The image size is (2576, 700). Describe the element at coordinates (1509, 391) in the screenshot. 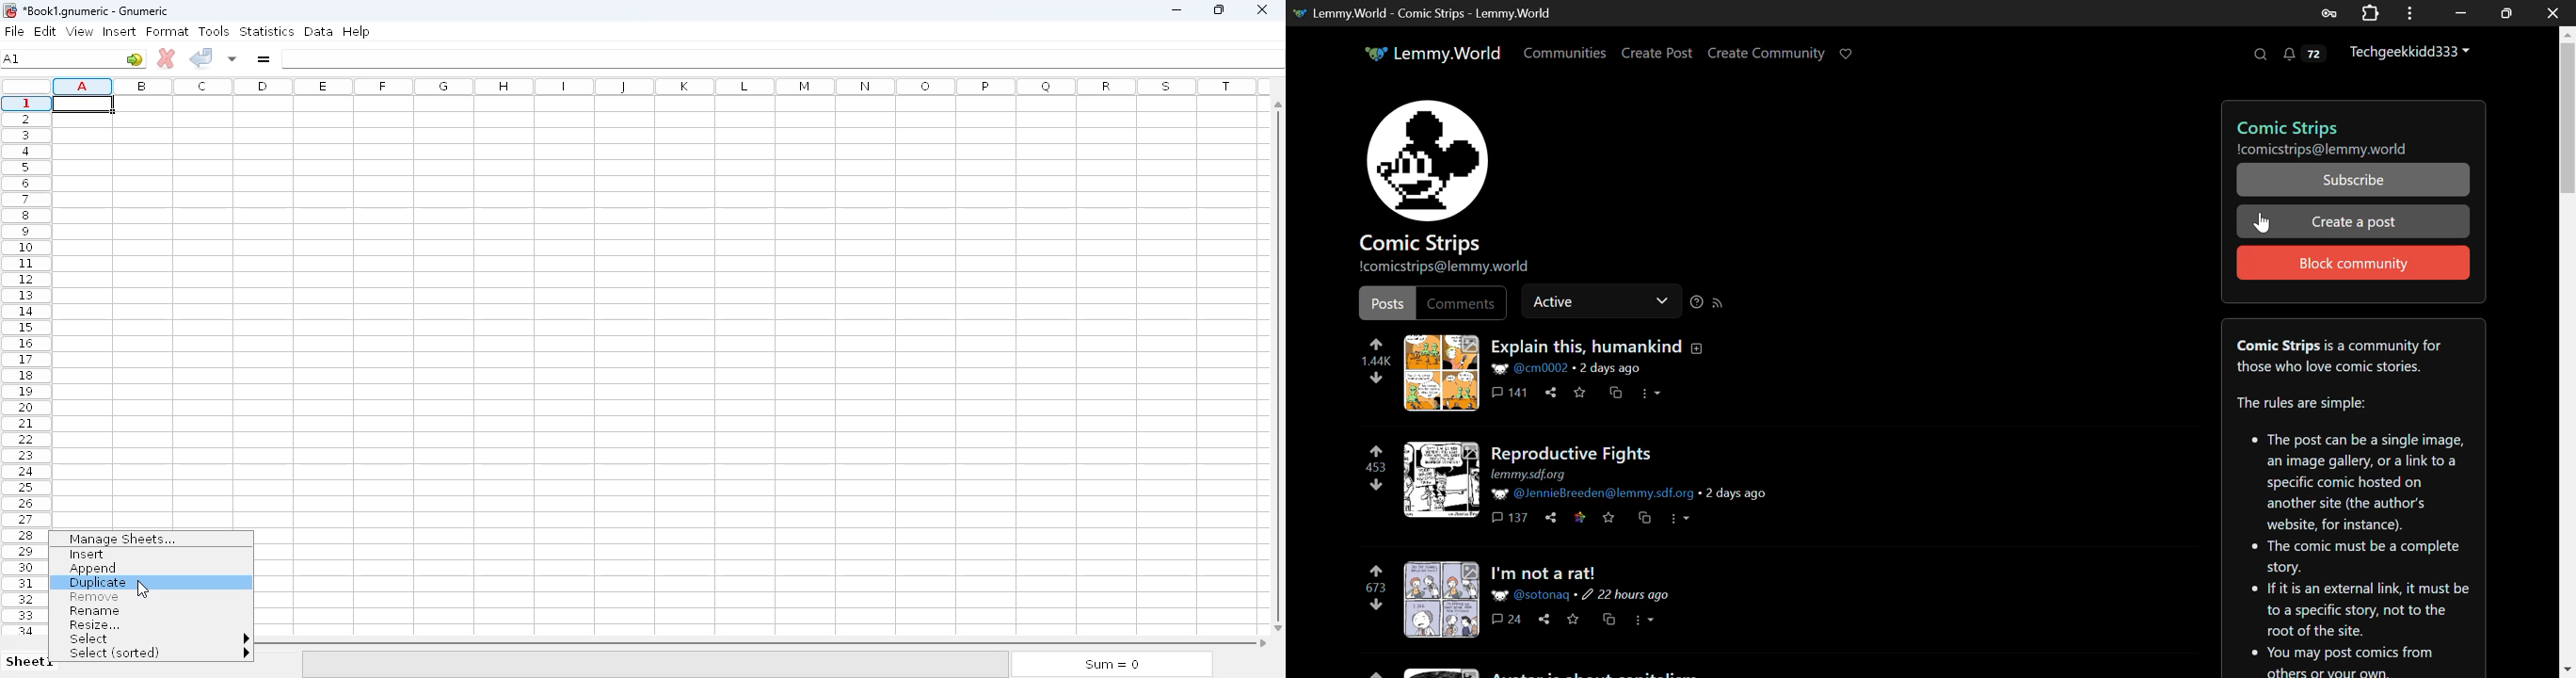

I see `Comments` at that location.